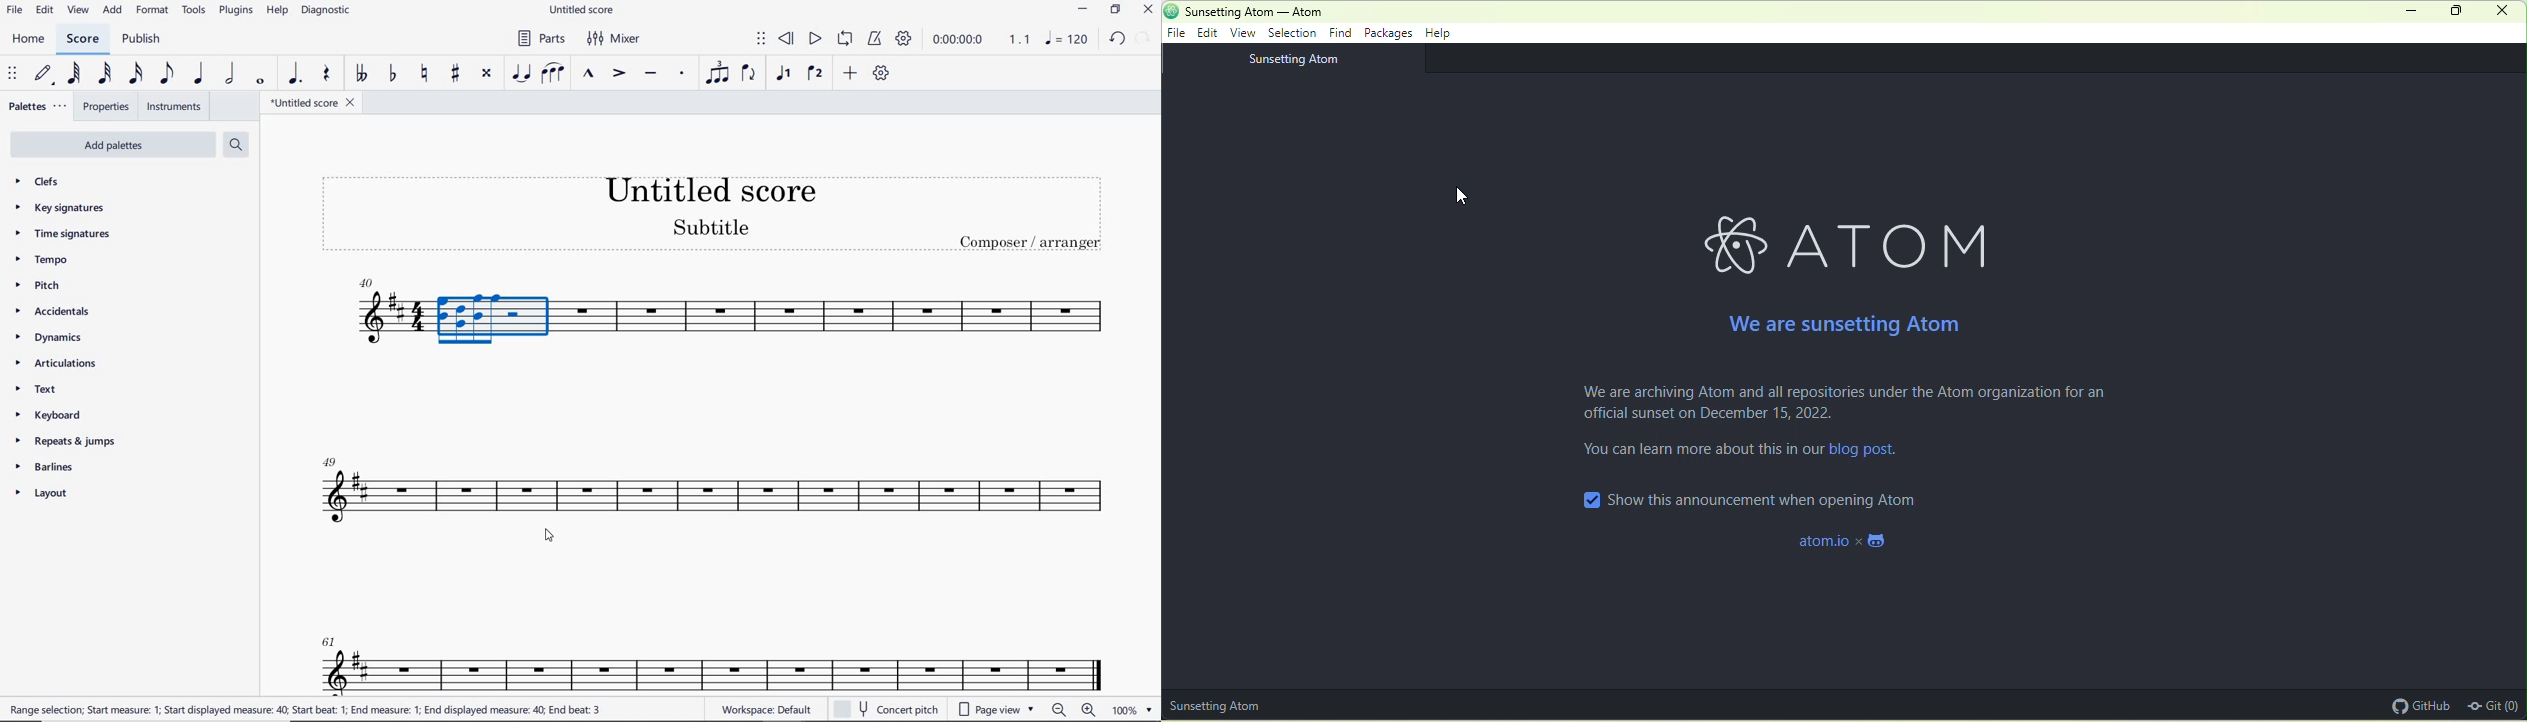  I want to click on REWIND, so click(787, 39).